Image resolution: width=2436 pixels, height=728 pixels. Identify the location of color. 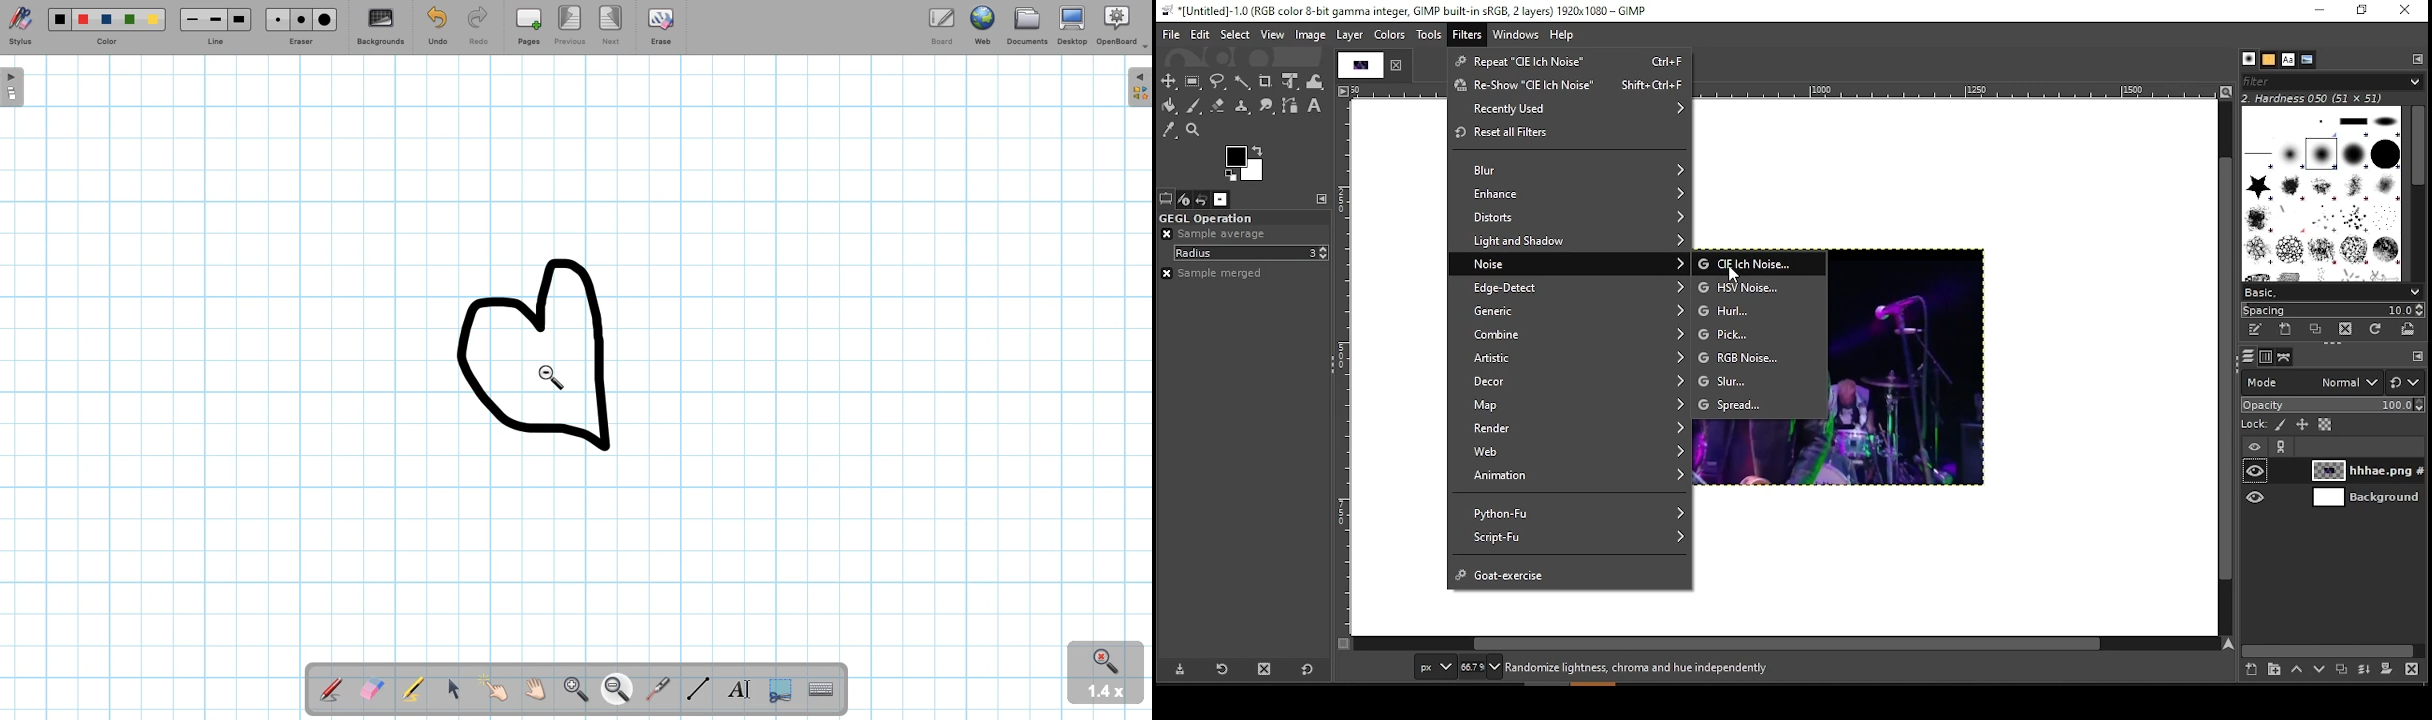
(1243, 163).